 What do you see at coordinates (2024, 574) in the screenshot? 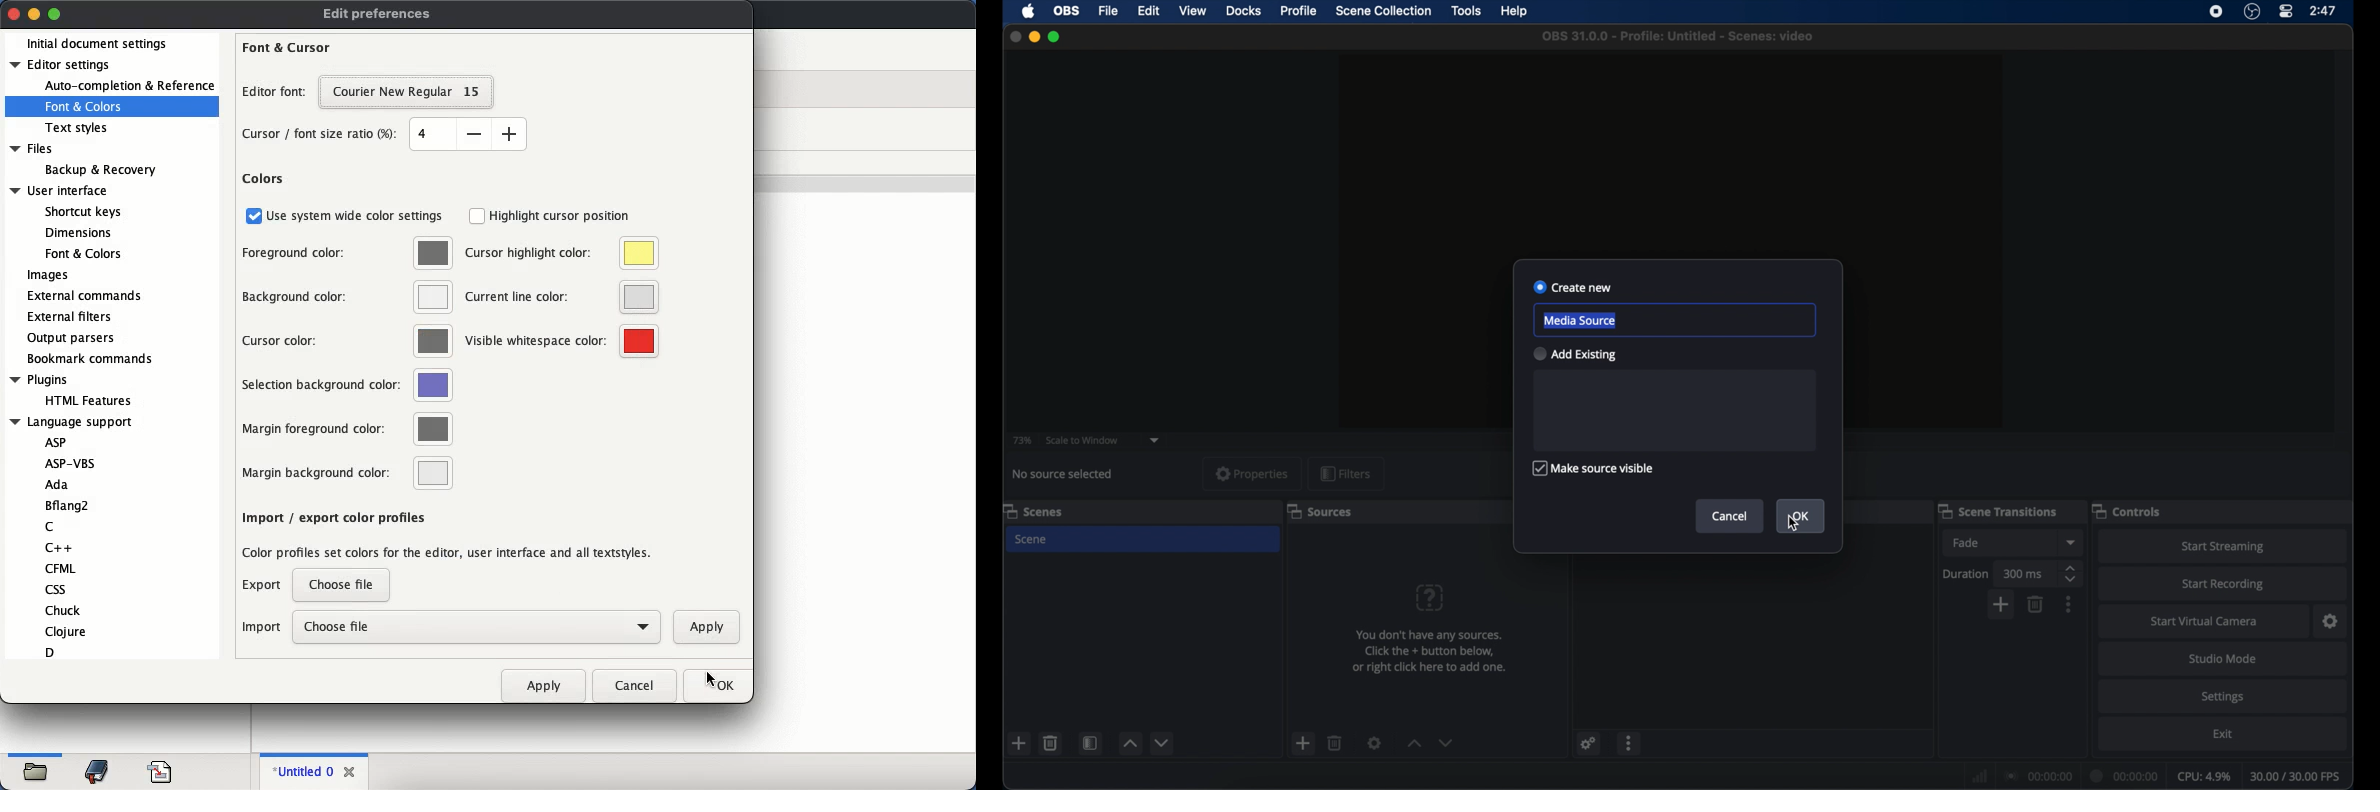
I see `300 ms` at bounding box center [2024, 574].